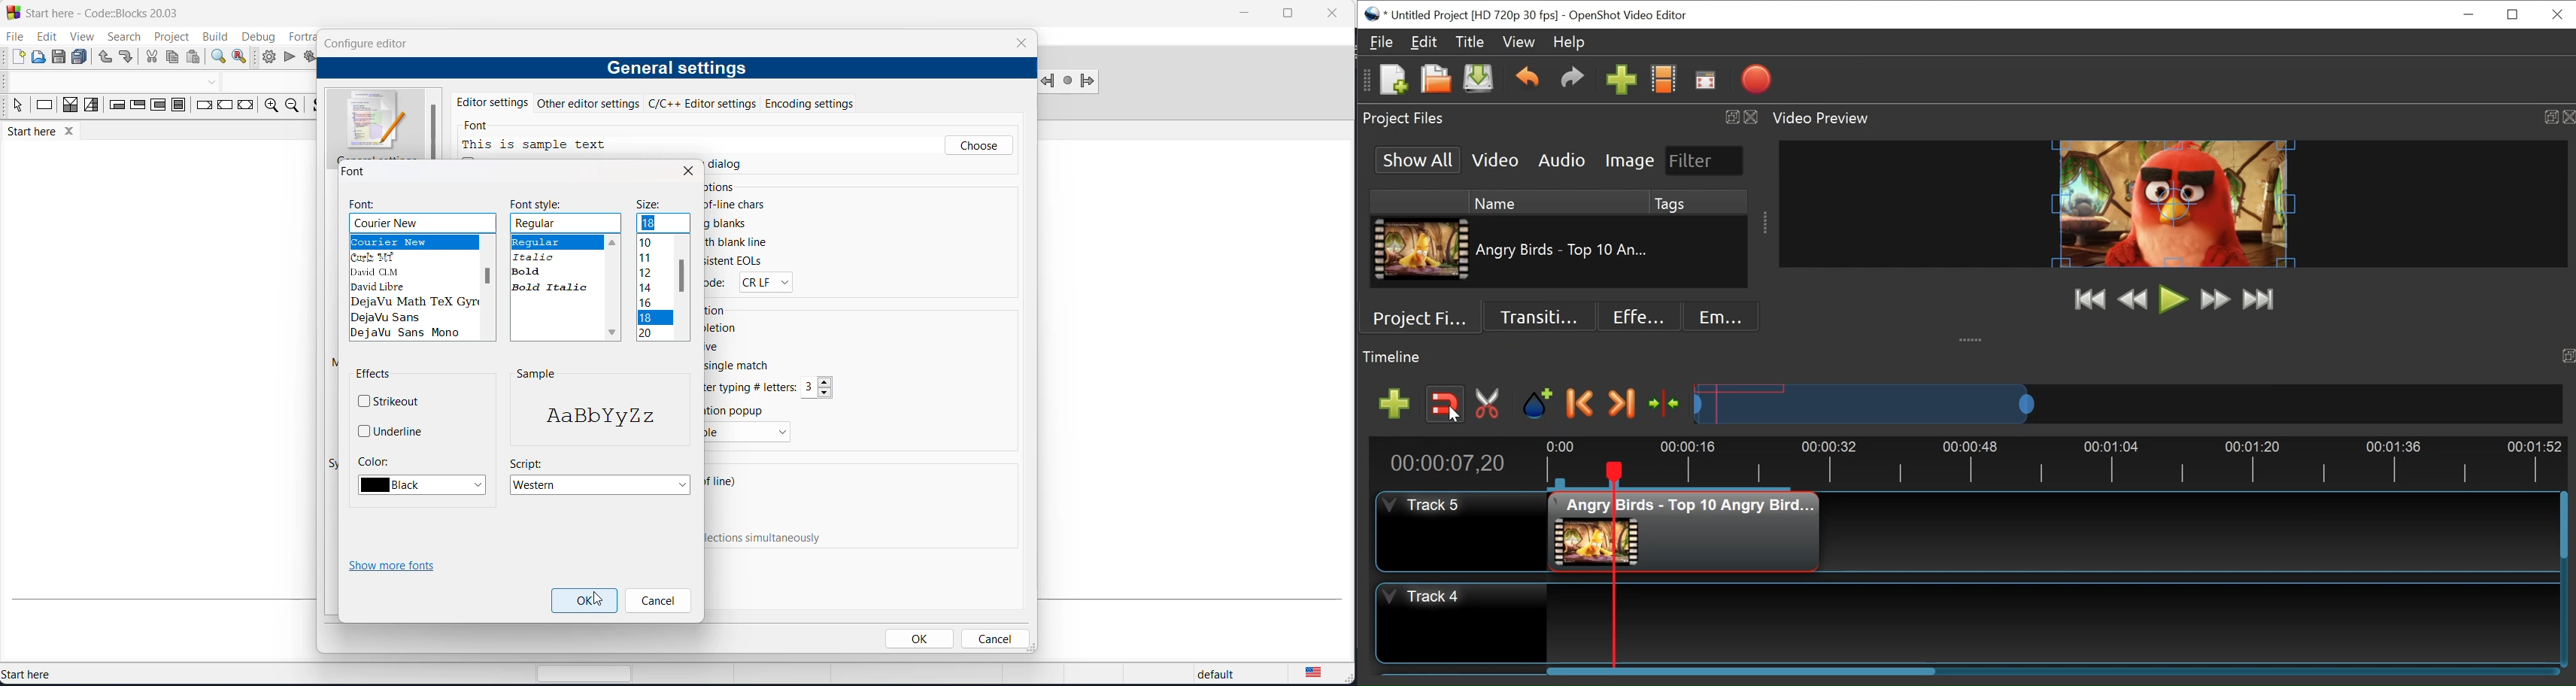 The image size is (2576, 700). I want to click on font size selected, so click(654, 318).